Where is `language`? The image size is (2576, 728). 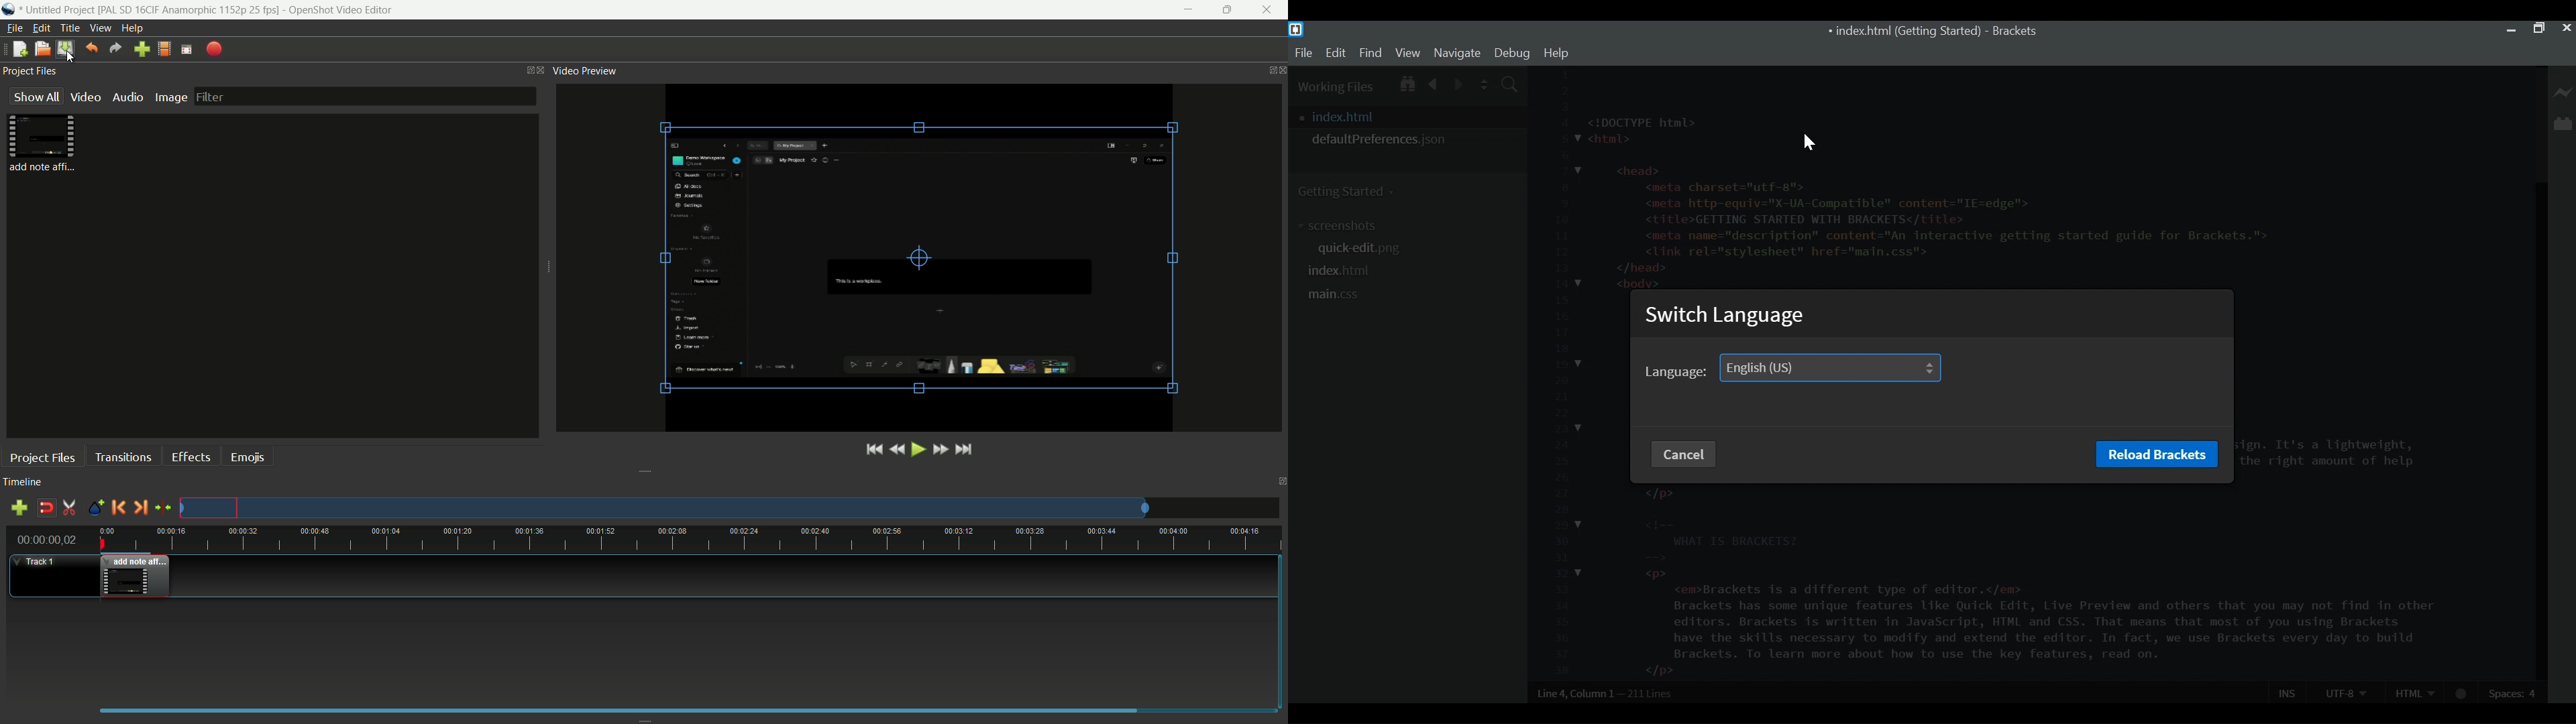 language is located at coordinates (1677, 373).